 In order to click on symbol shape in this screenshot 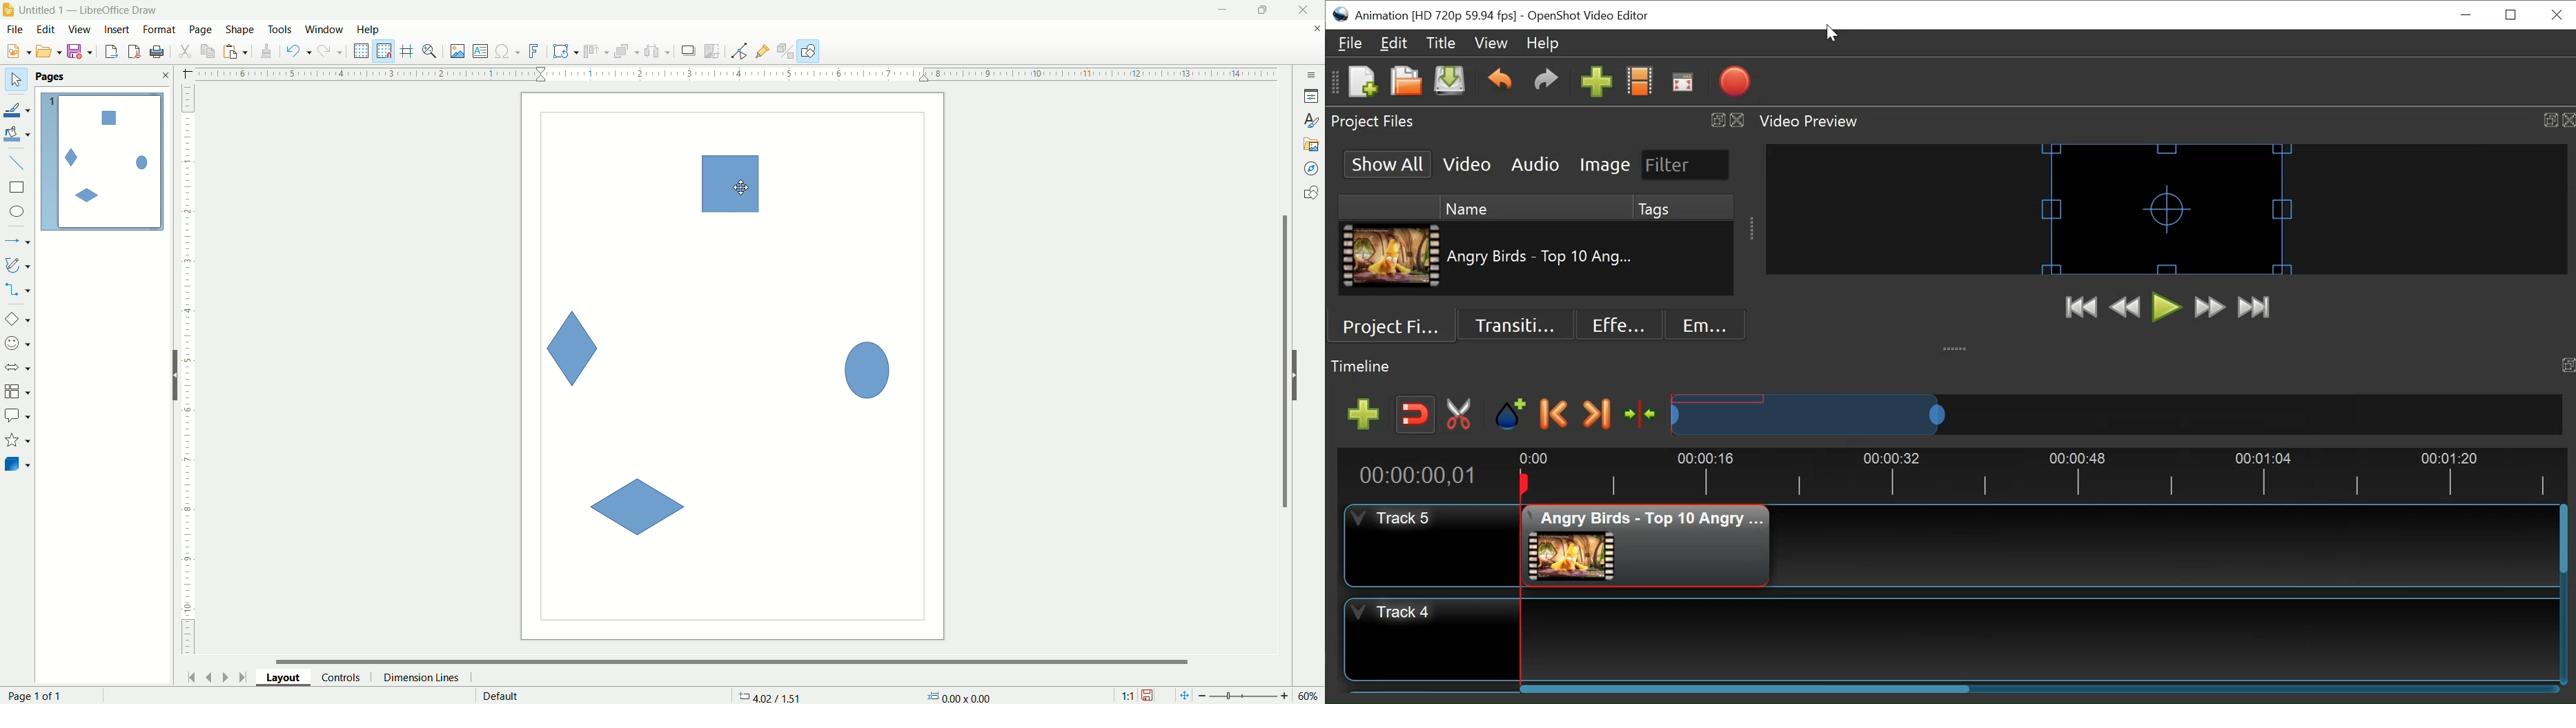, I will do `click(19, 344)`.